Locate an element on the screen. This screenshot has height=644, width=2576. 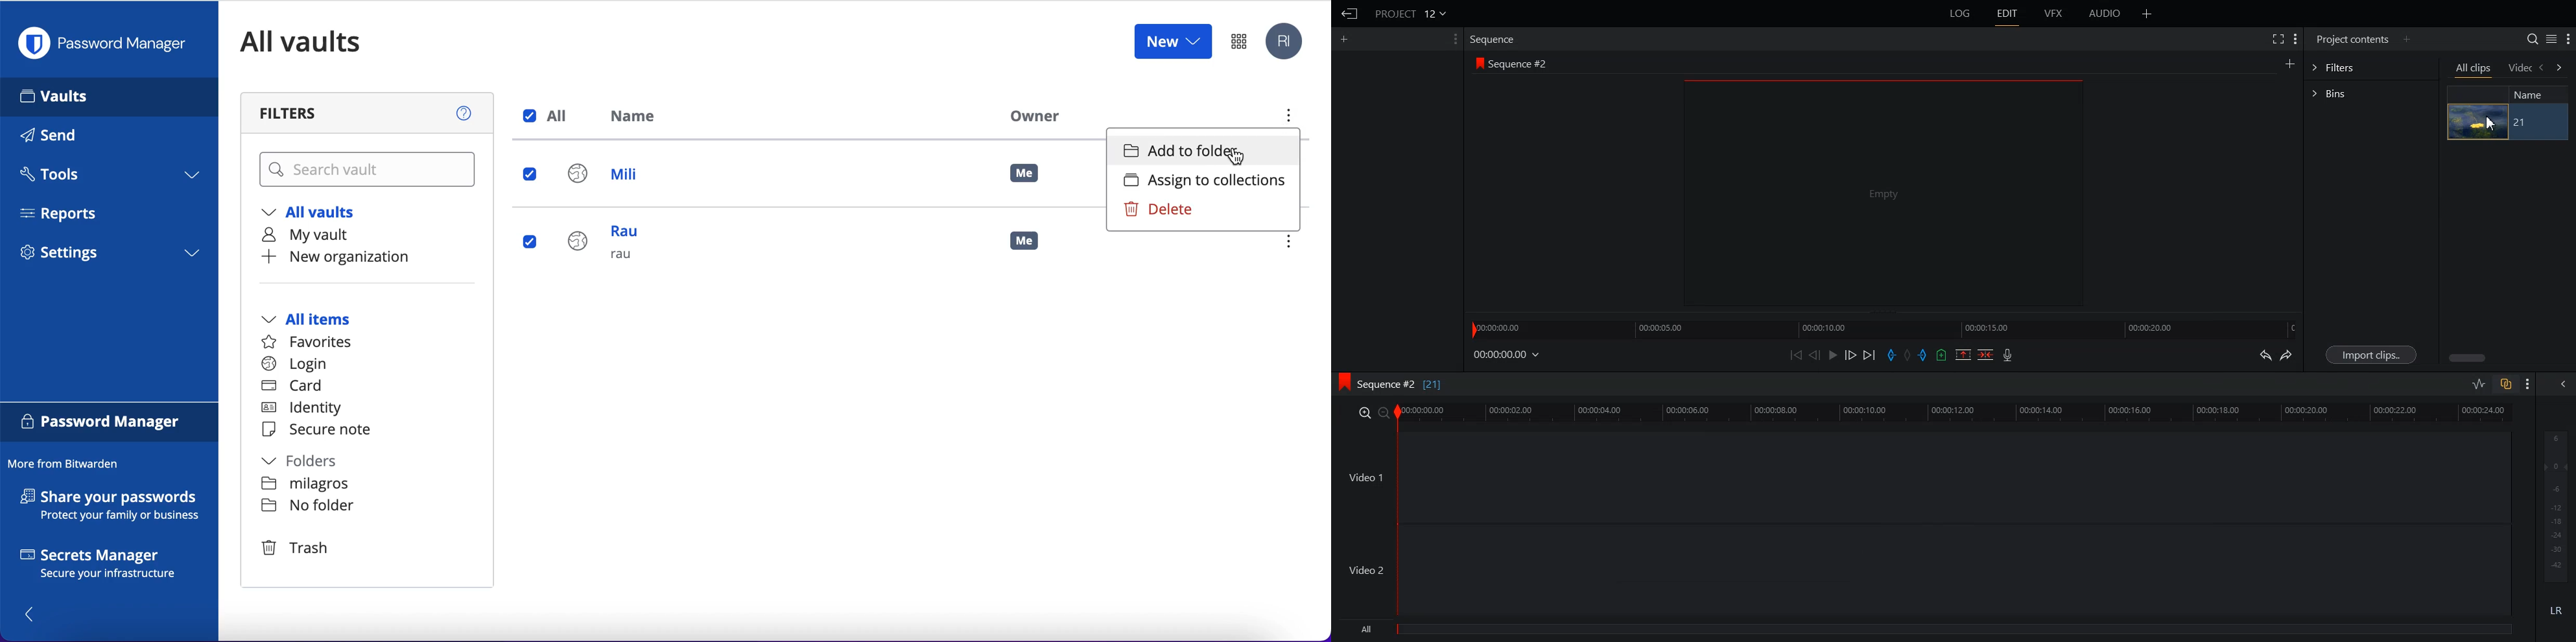
Record Video is located at coordinates (2009, 356).